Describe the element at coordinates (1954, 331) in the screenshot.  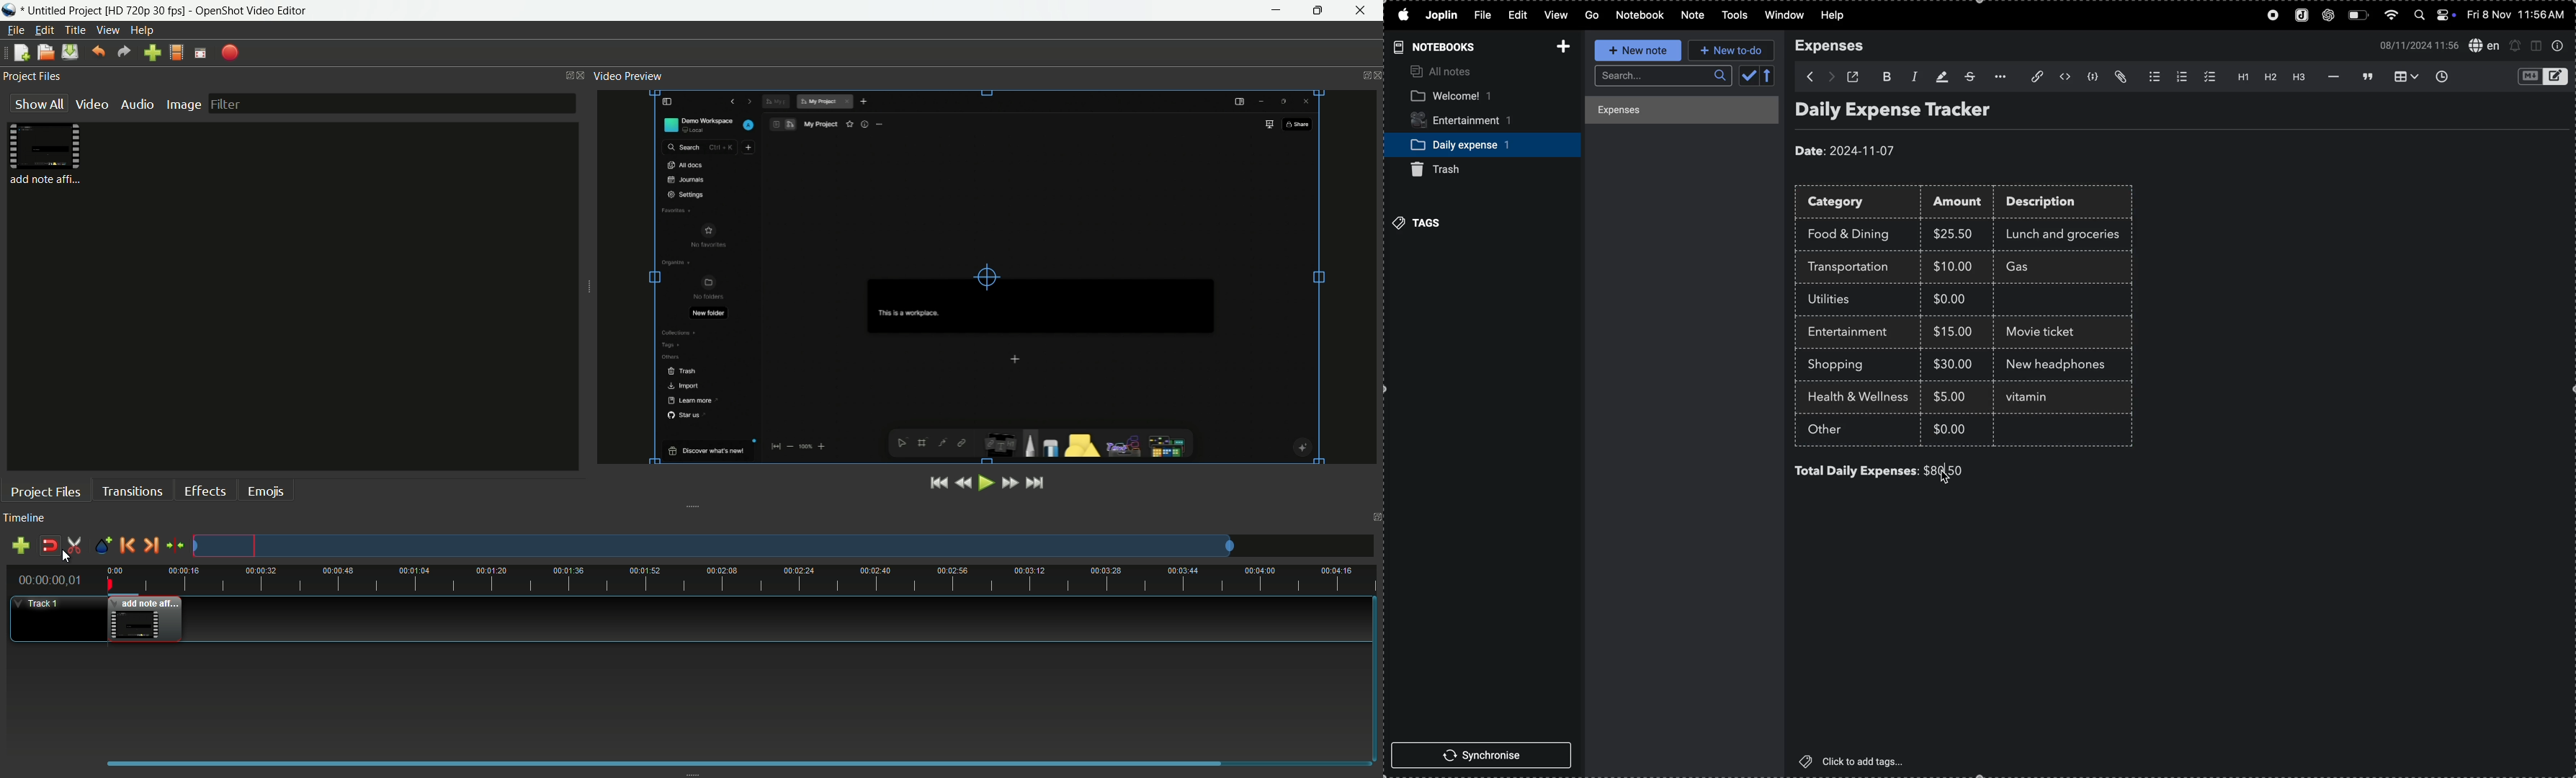
I see `$15.00` at that location.